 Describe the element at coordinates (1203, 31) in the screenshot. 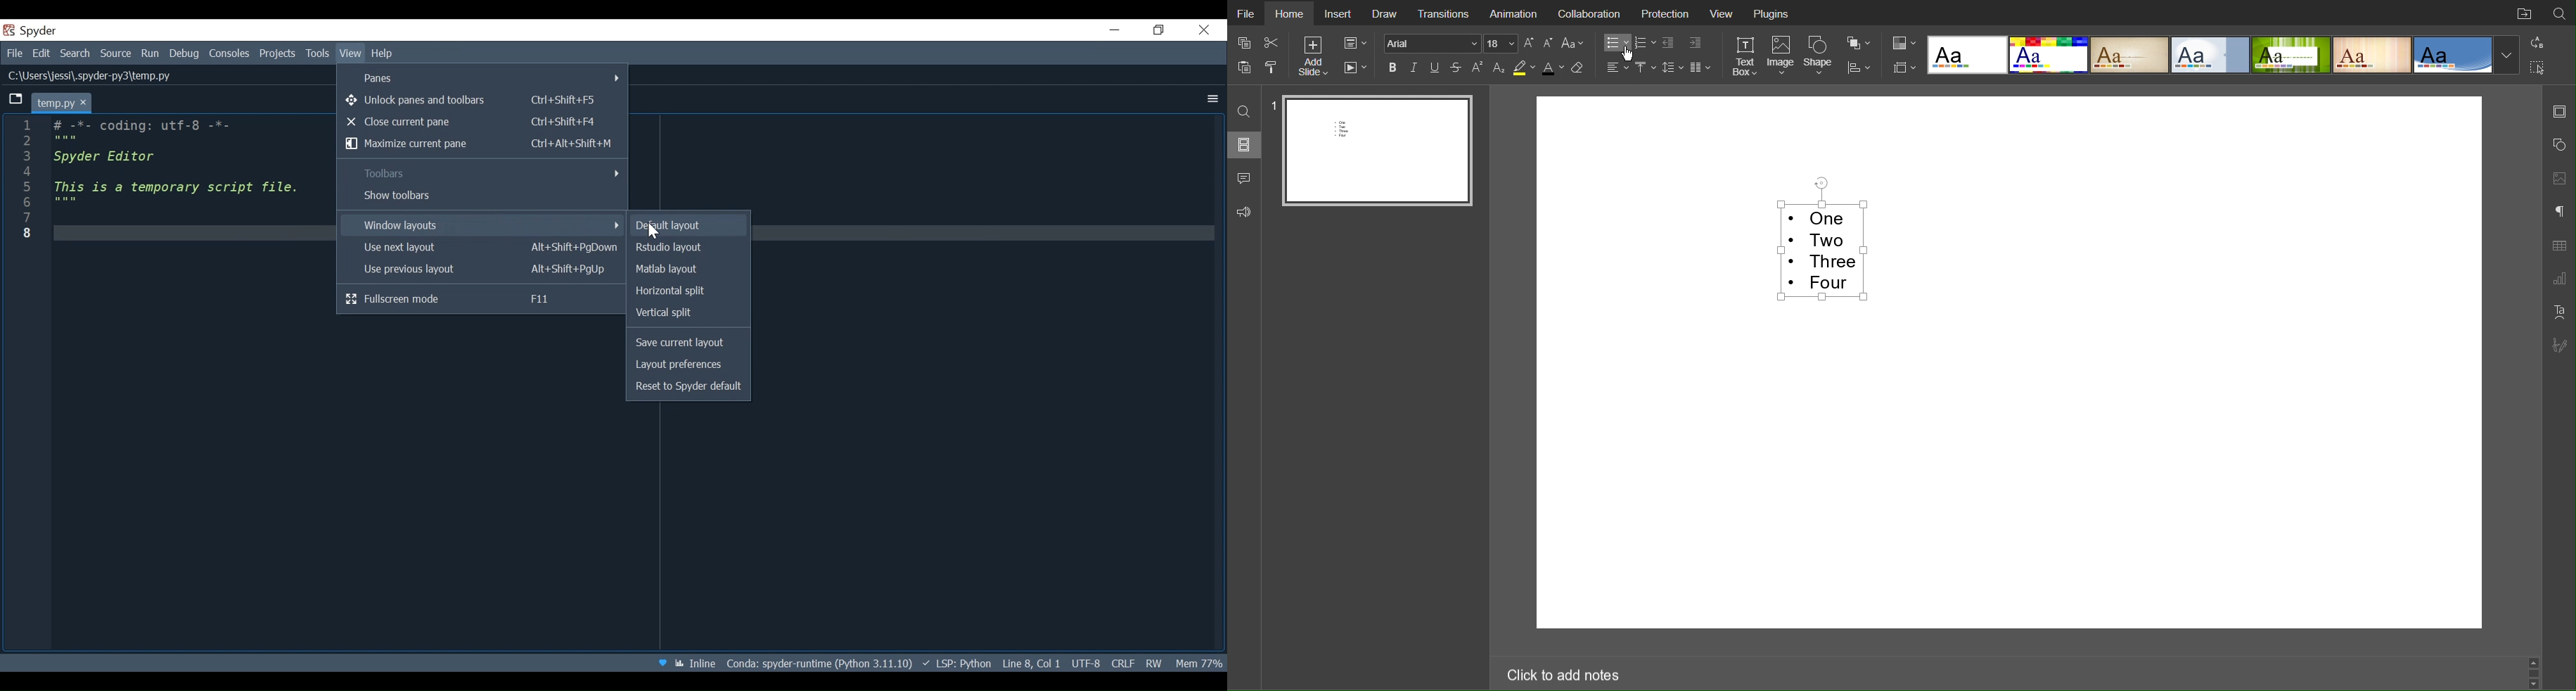

I see `Close` at that location.